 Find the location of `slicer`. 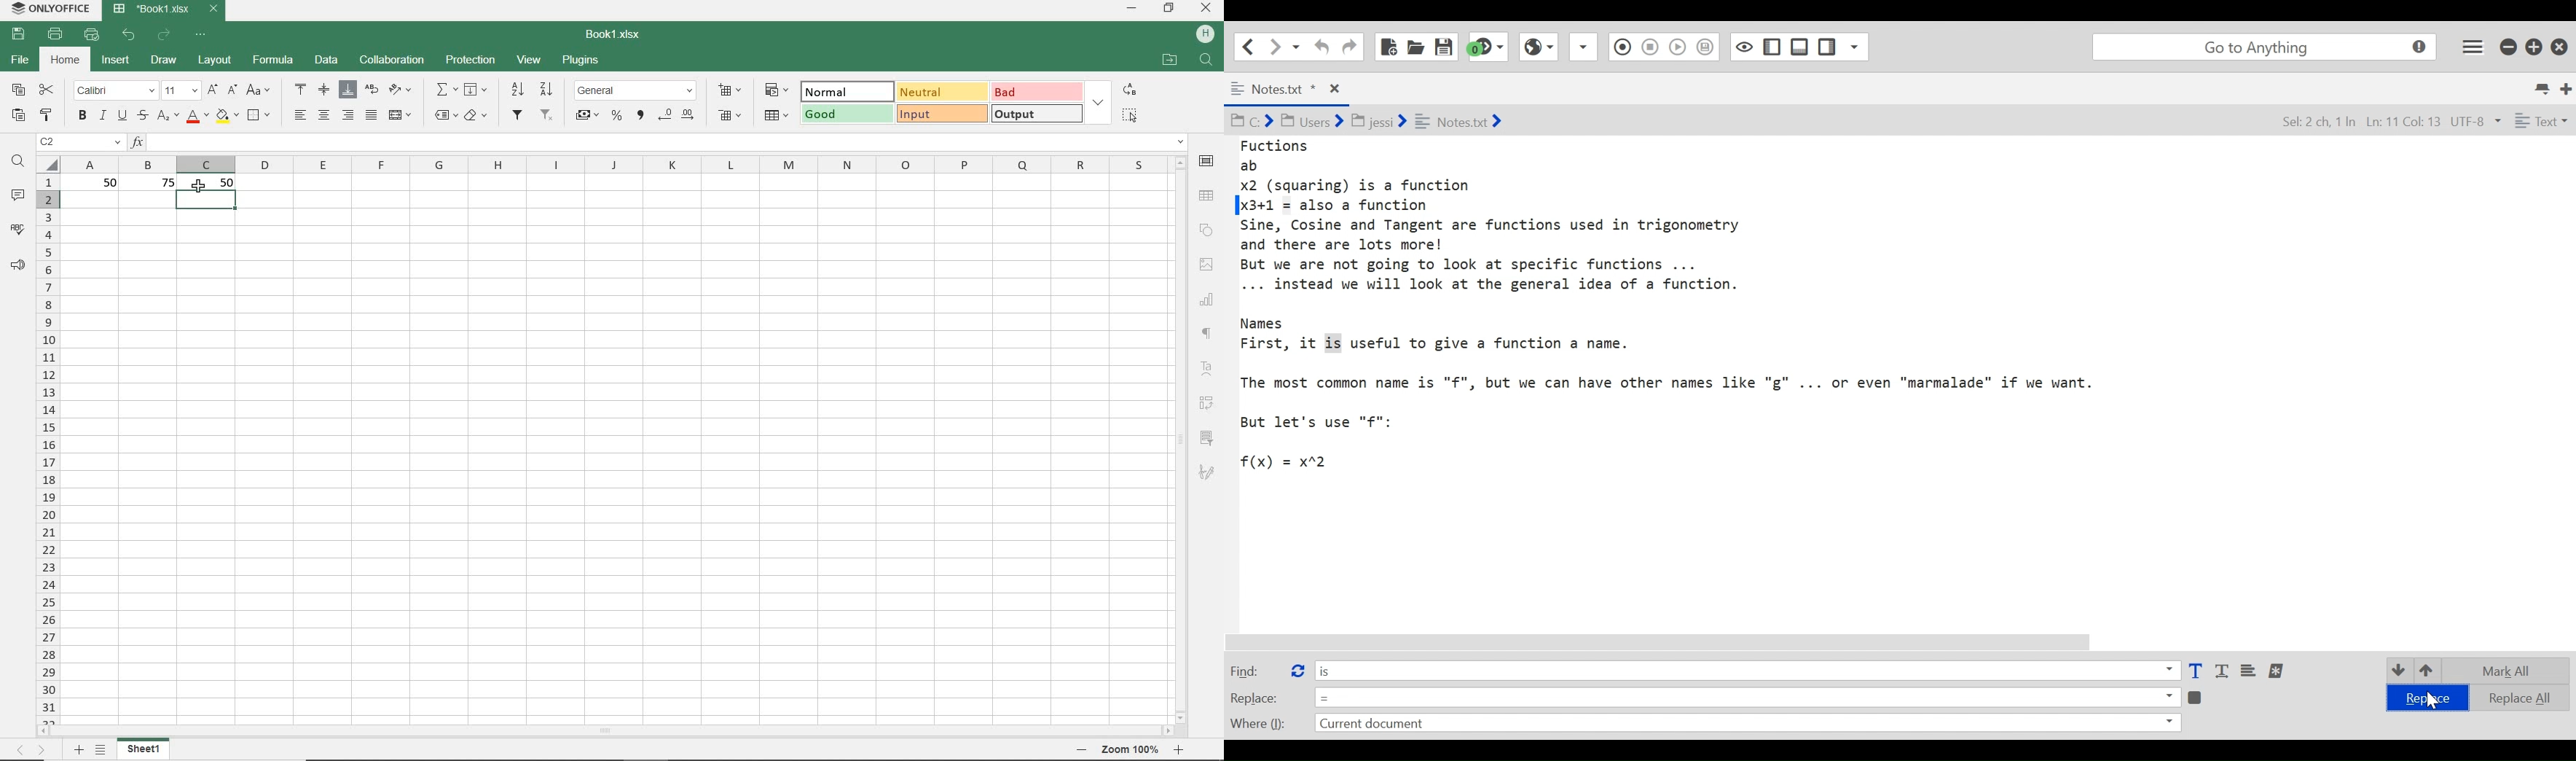

slicer is located at coordinates (1209, 437).